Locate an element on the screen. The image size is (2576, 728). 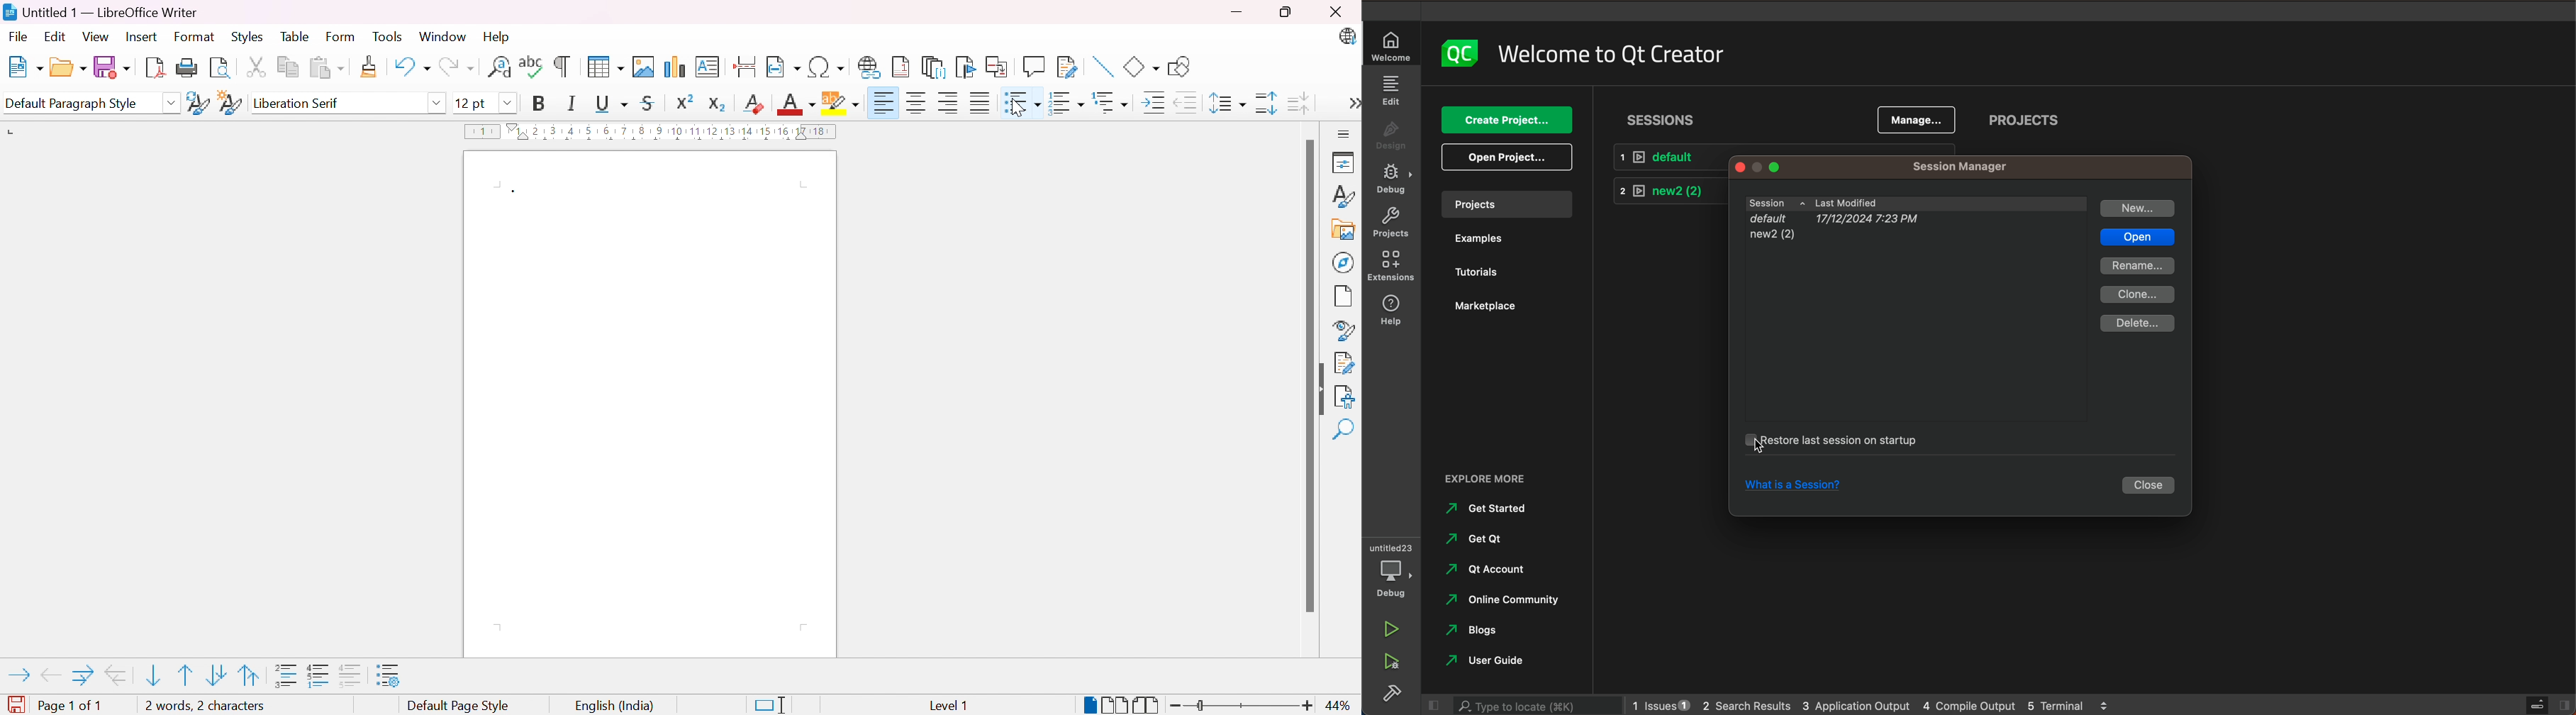
Save is located at coordinates (113, 67).